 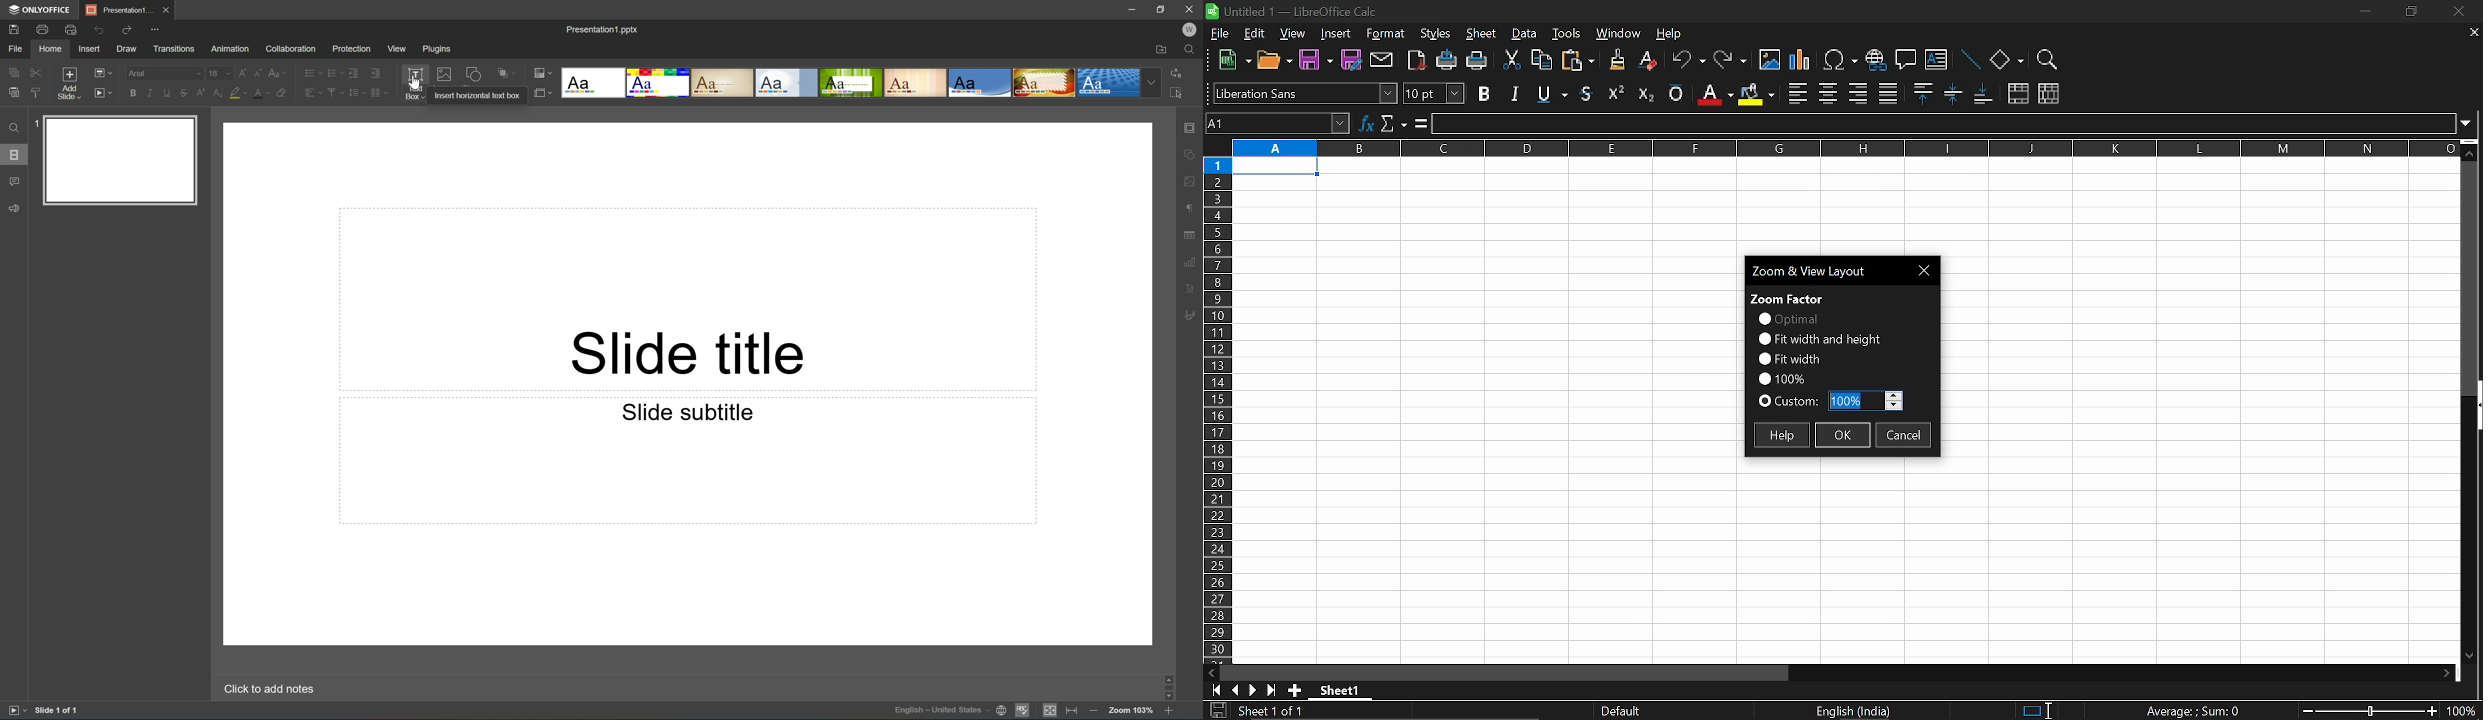 What do you see at coordinates (1023, 712) in the screenshot?
I see `Spell checking` at bounding box center [1023, 712].